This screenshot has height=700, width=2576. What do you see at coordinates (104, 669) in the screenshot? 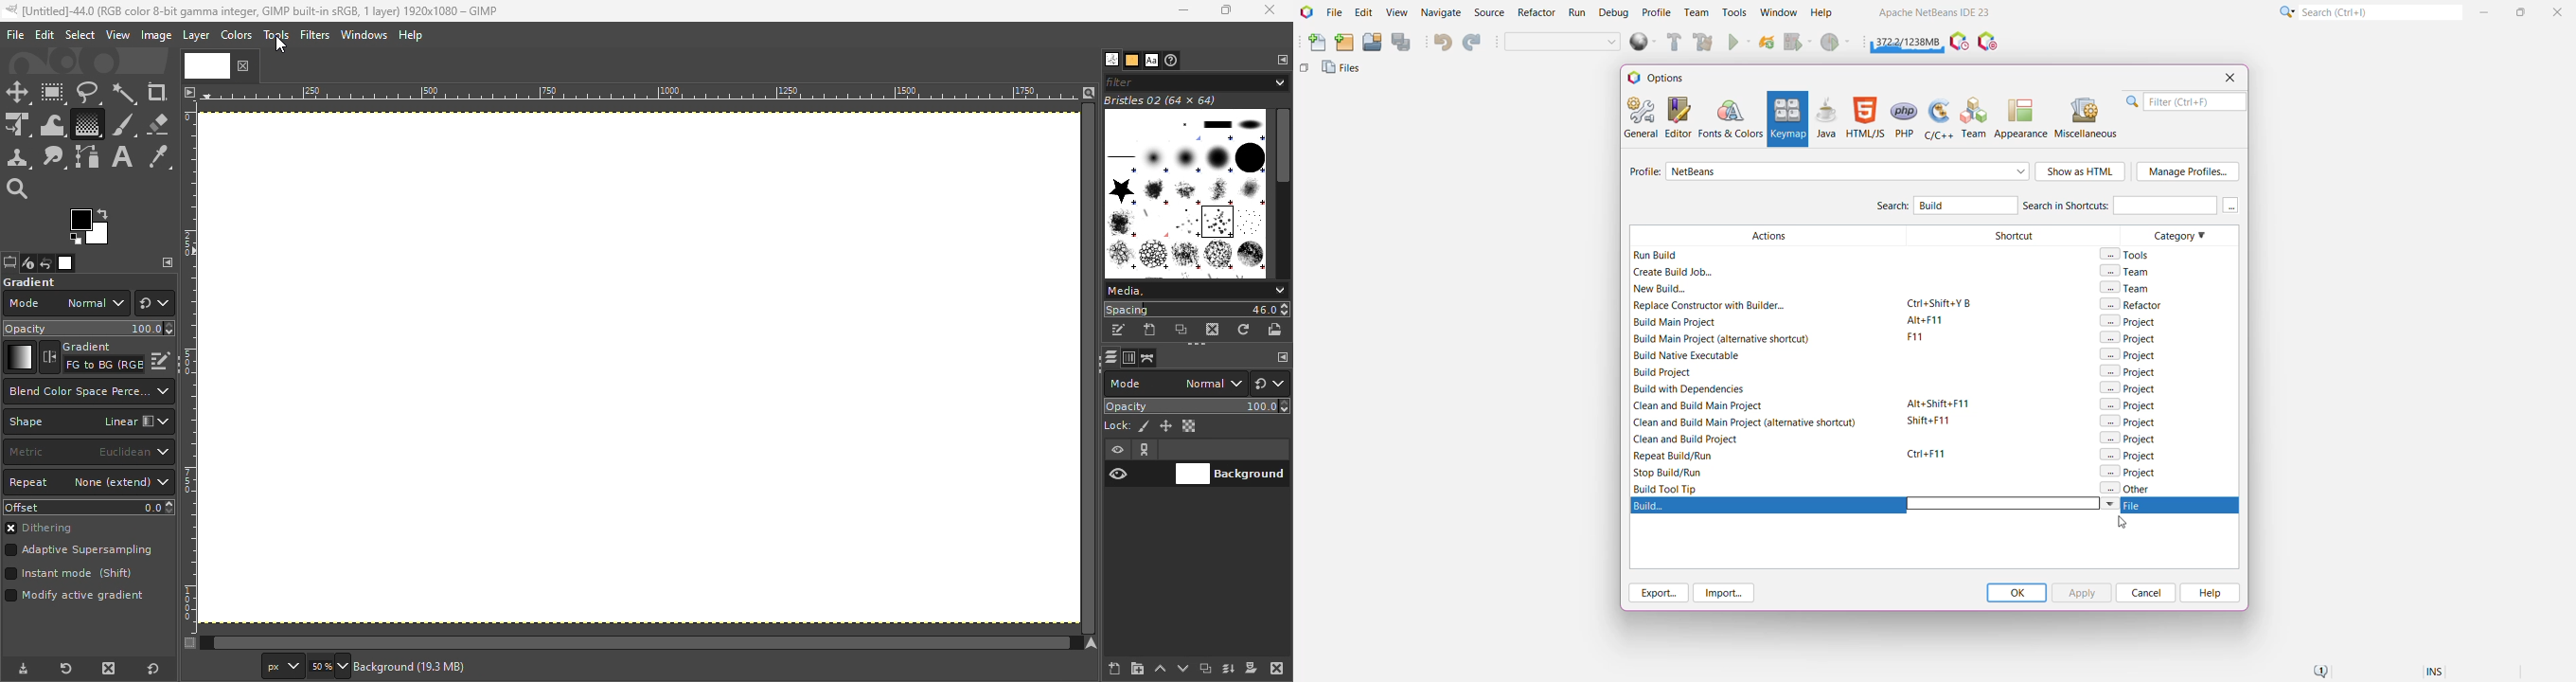
I see `Delete tool preset` at bounding box center [104, 669].